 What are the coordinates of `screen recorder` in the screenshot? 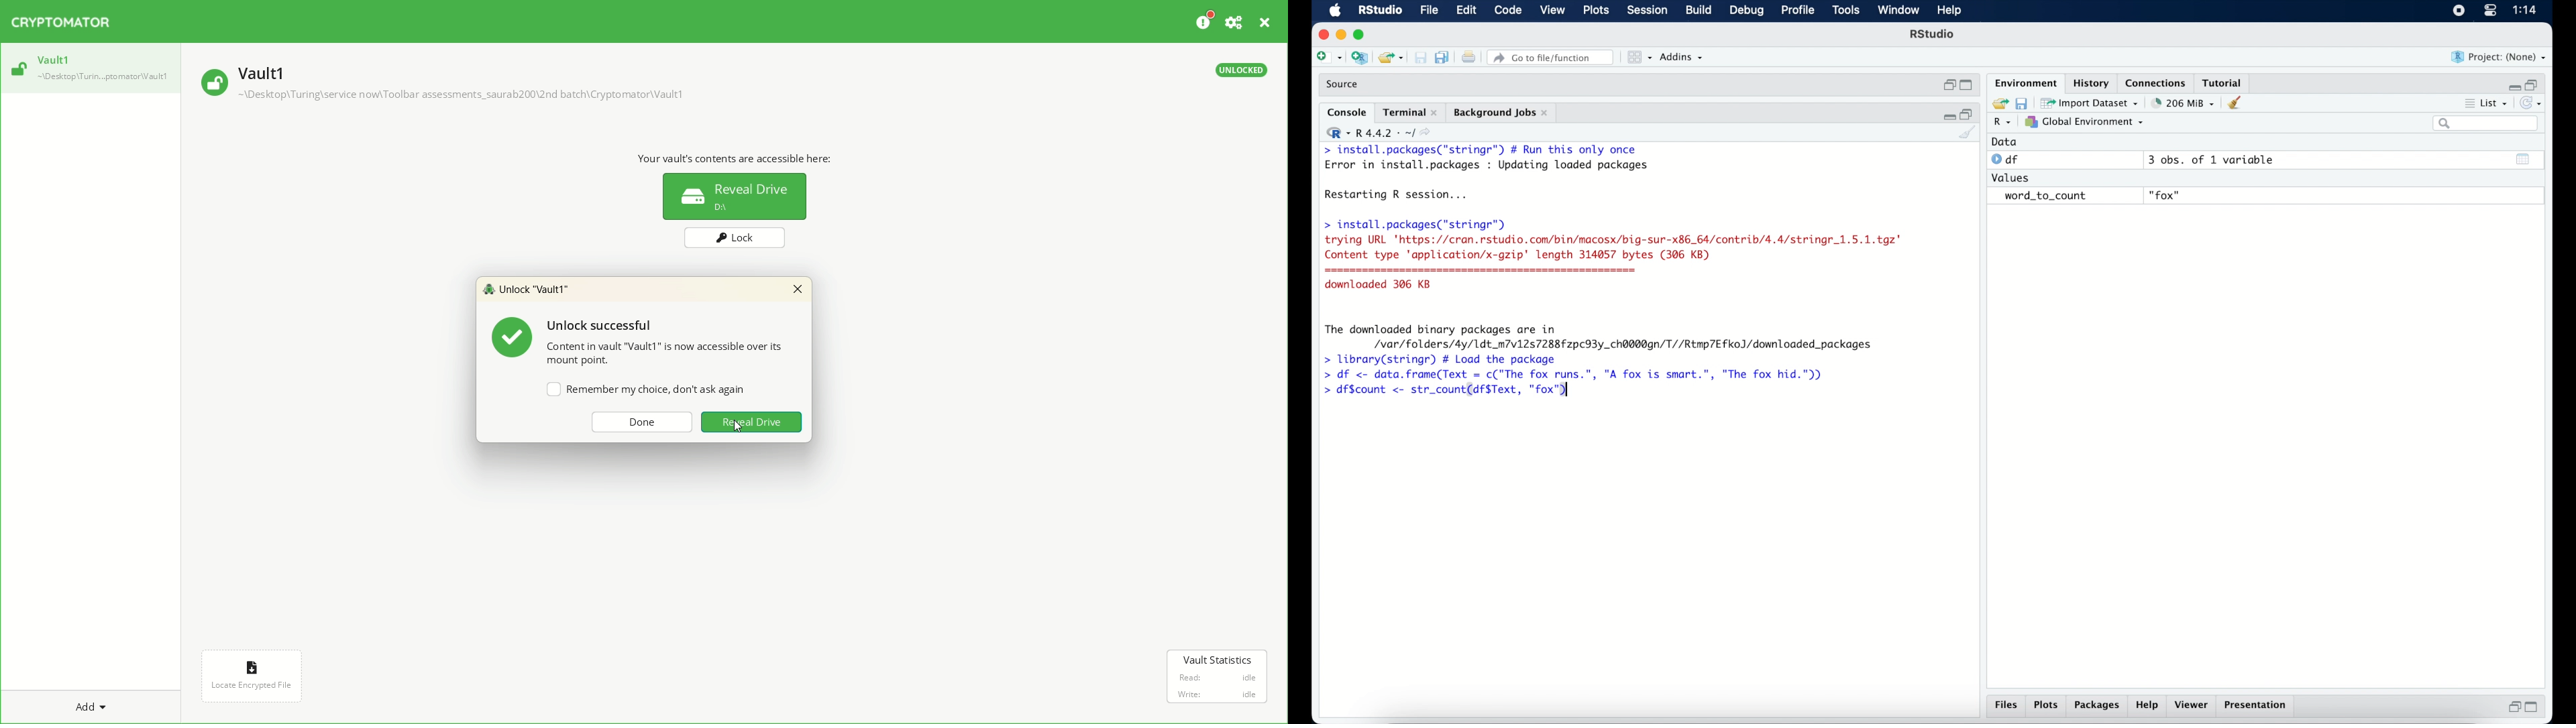 It's located at (2459, 11).